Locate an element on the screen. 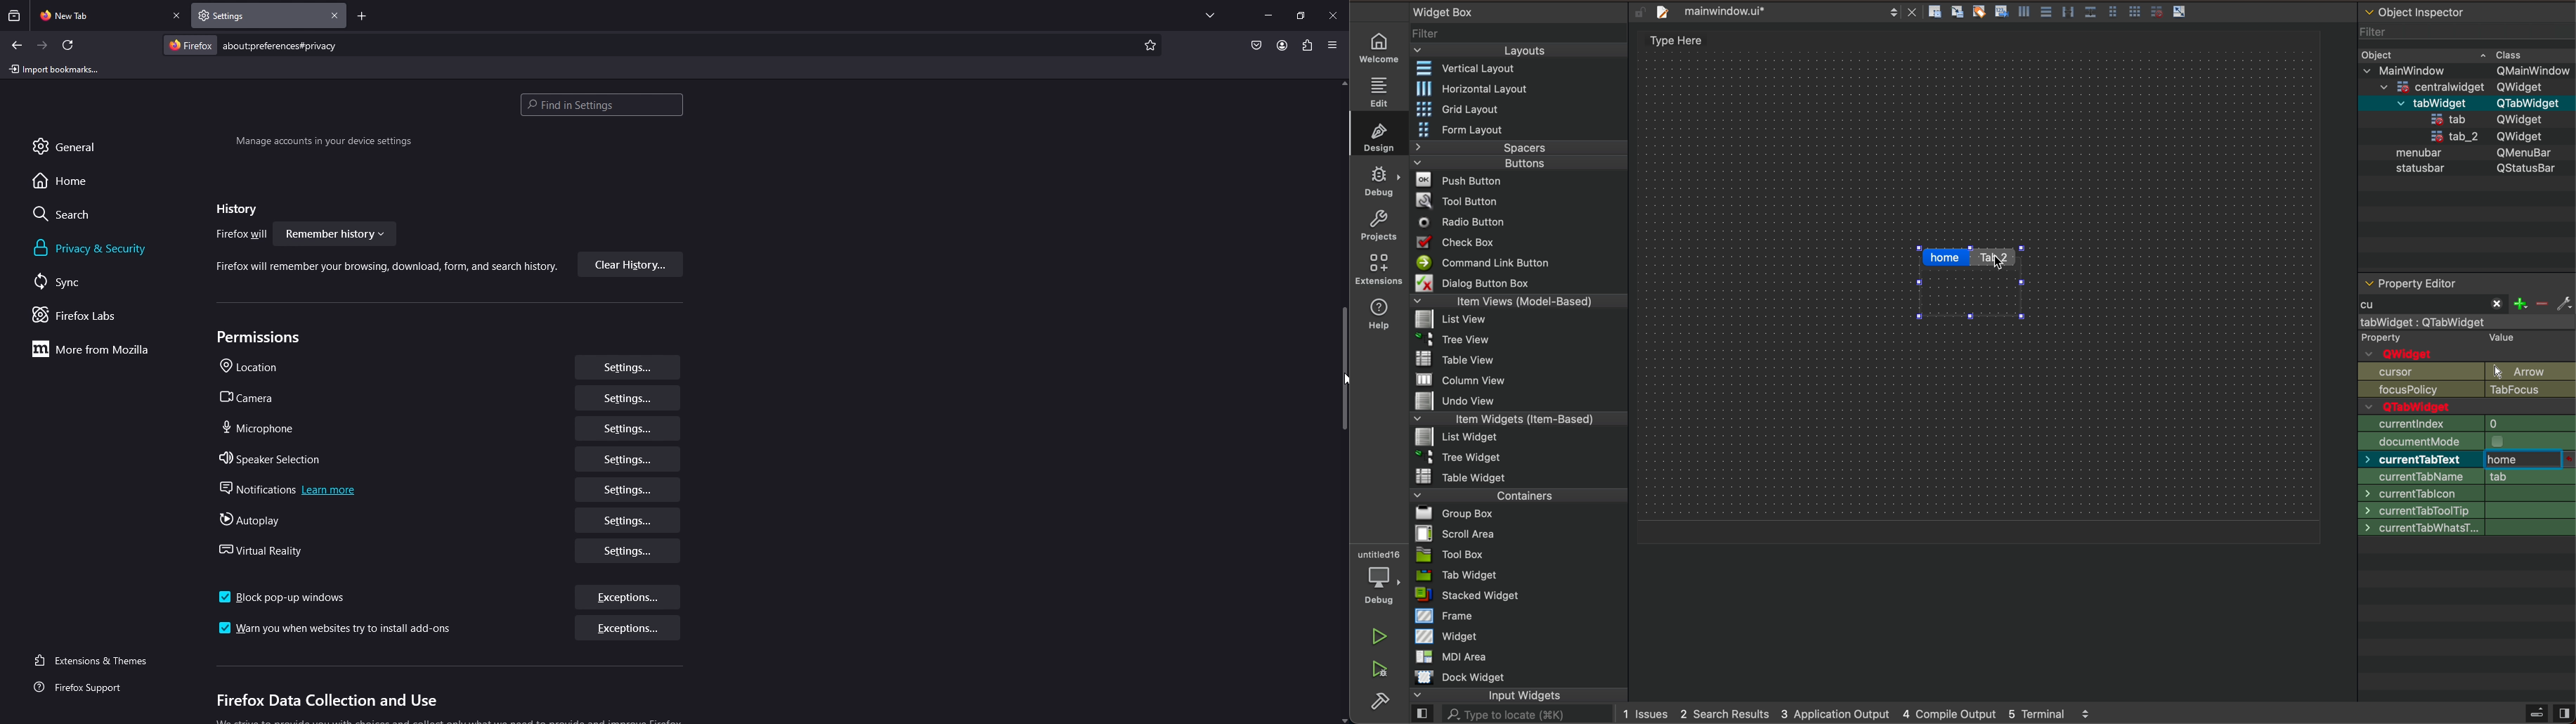 Image resolution: width=2576 pixels, height=728 pixels. after type is located at coordinates (2527, 460).